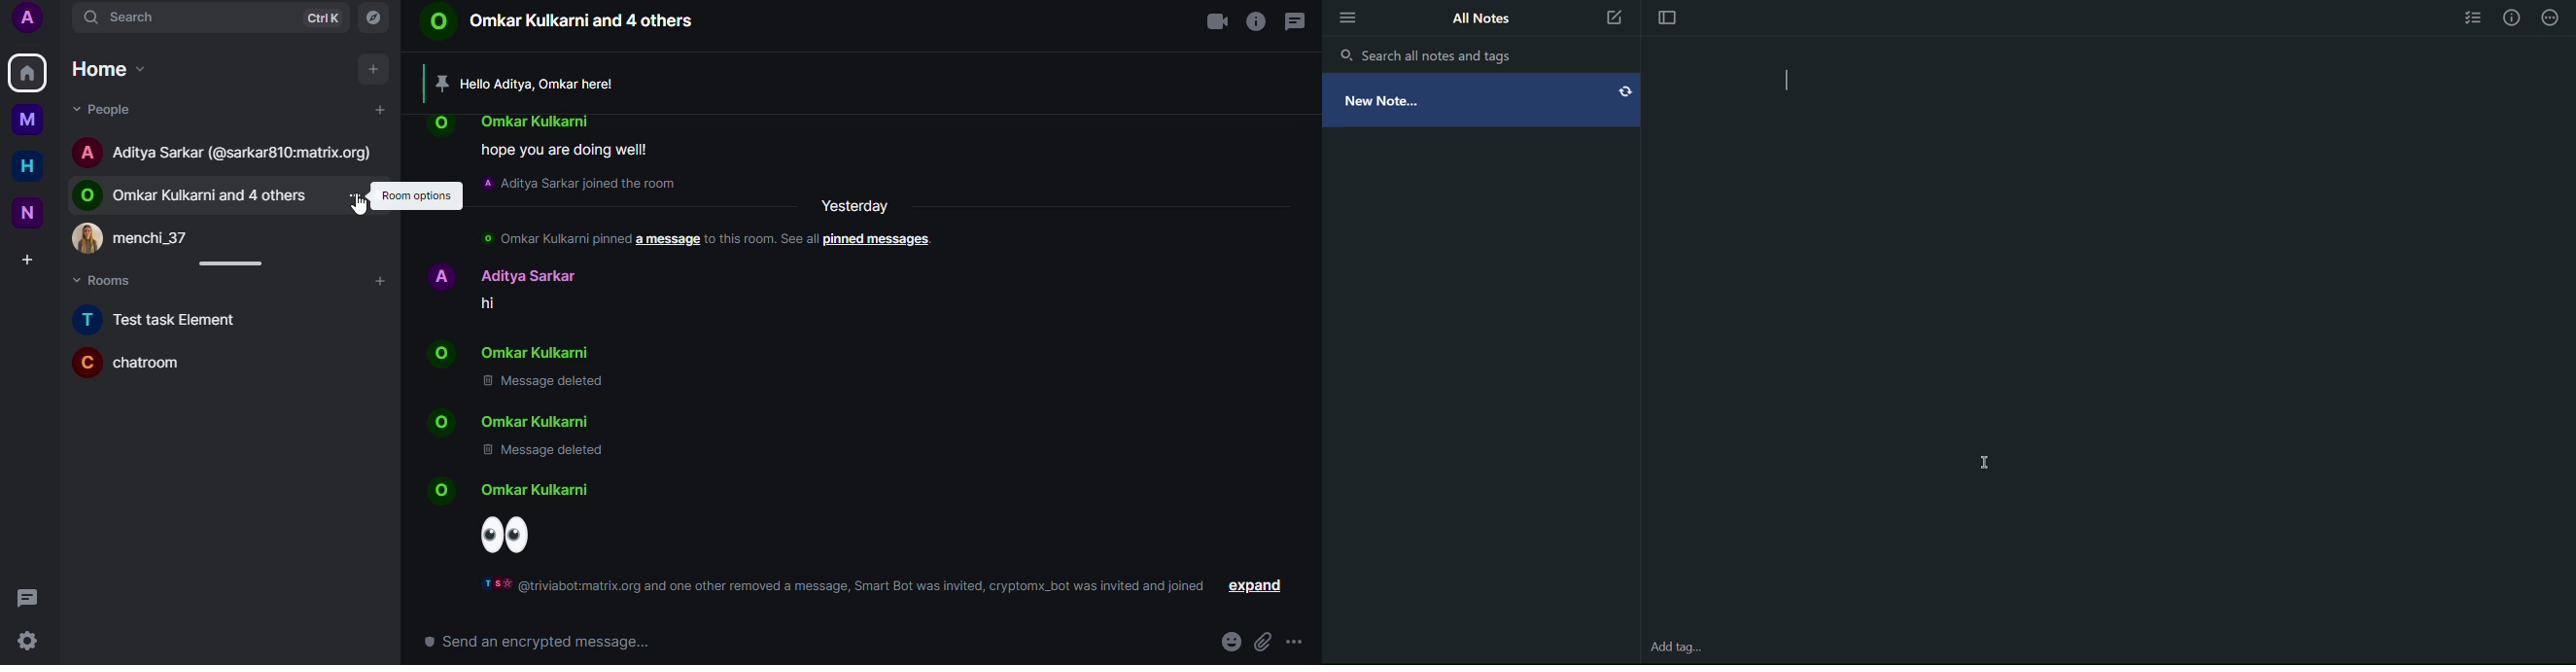 The width and height of the screenshot is (2576, 672). I want to click on rooms, so click(115, 282).